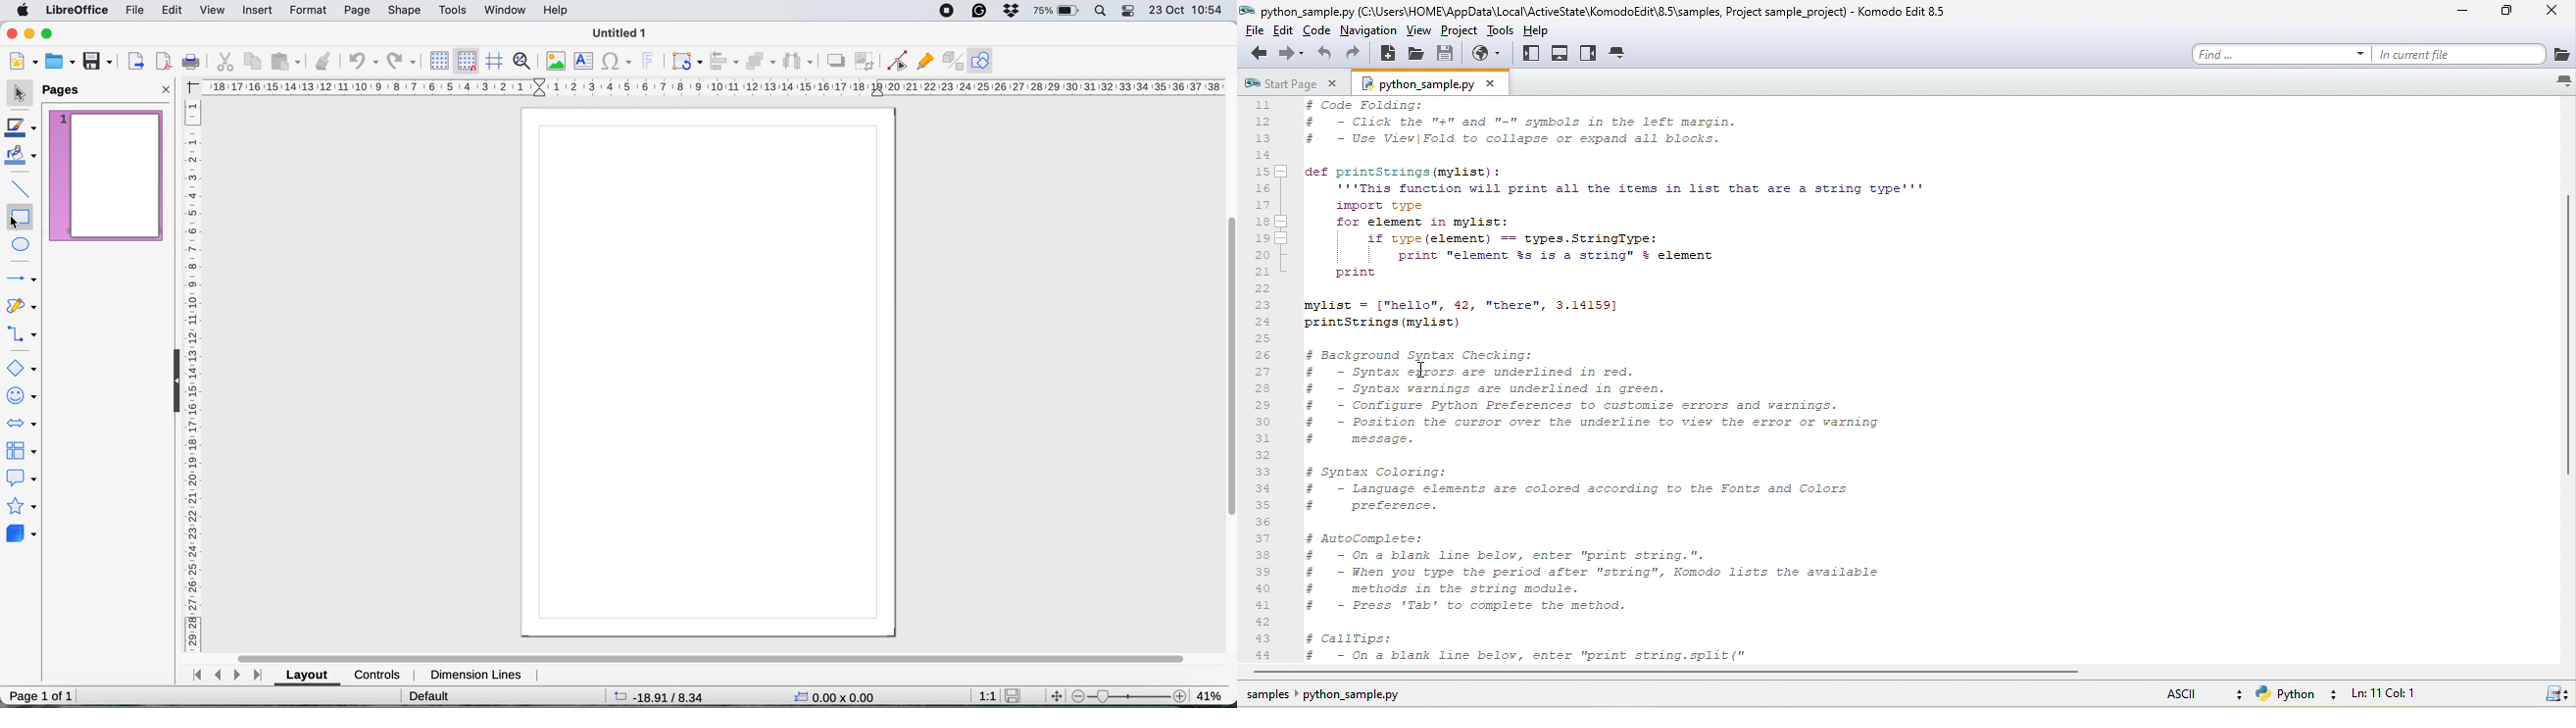  Describe the element at coordinates (23, 309) in the screenshot. I see `curves and polygons` at that location.